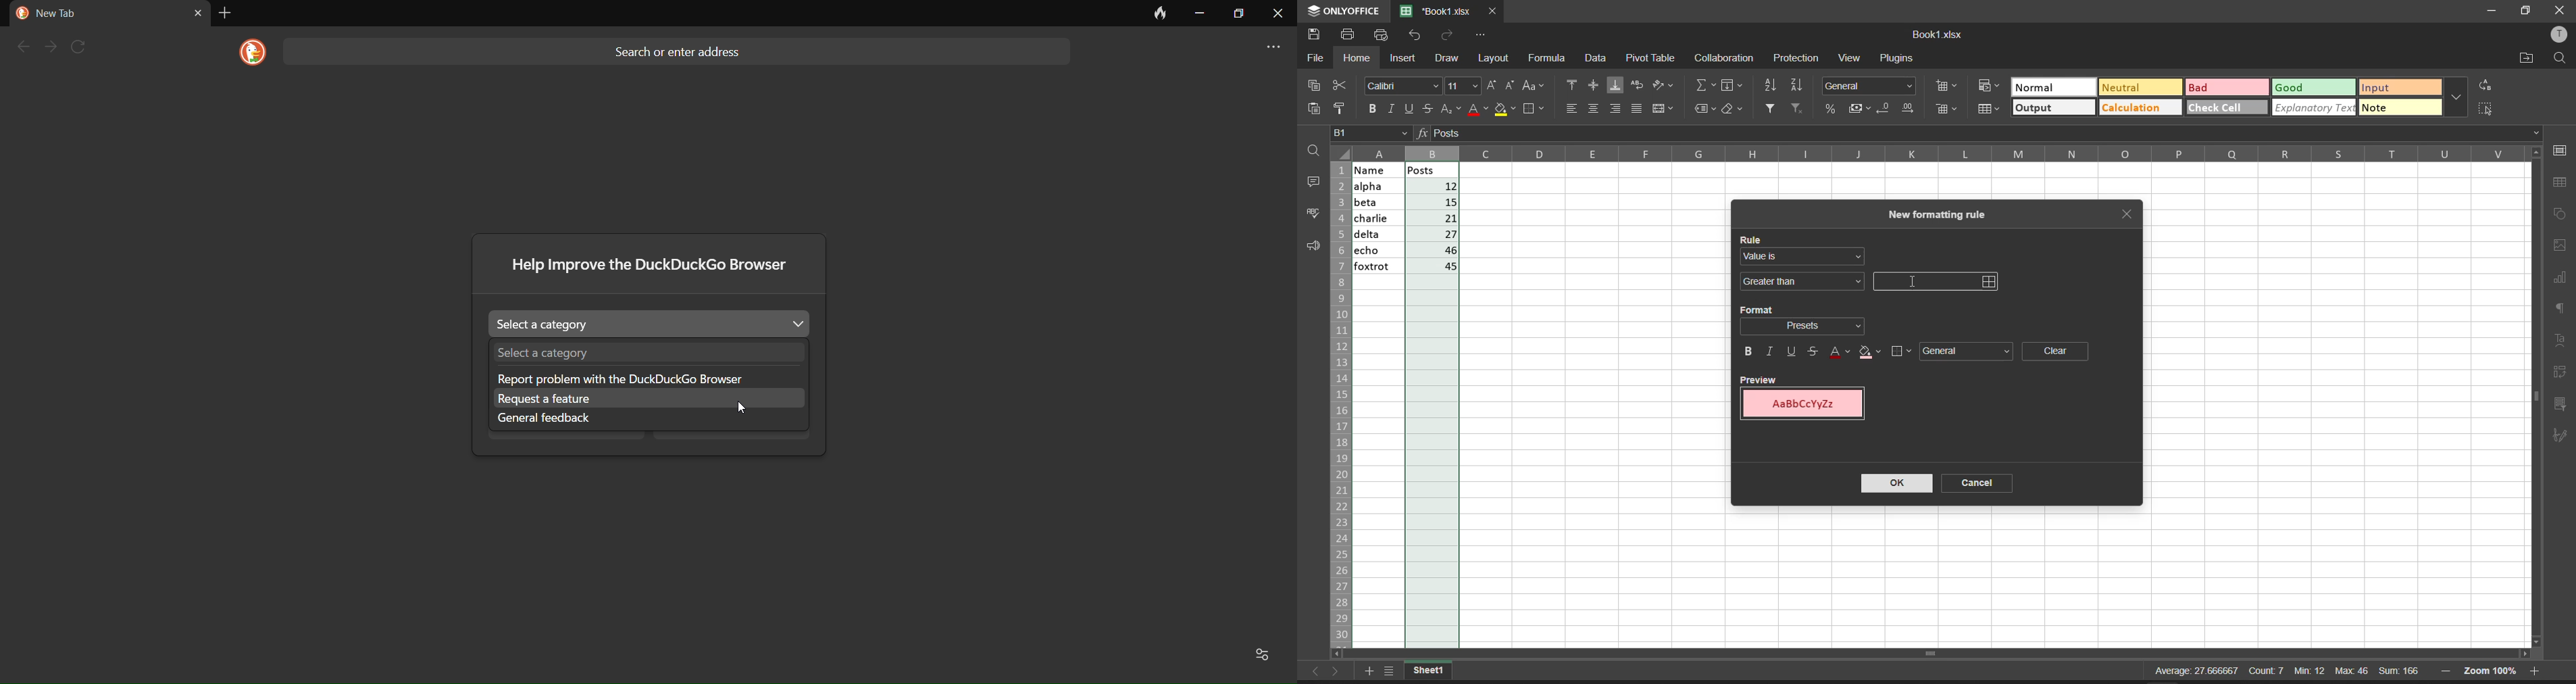  I want to click on user profile, so click(2561, 35).